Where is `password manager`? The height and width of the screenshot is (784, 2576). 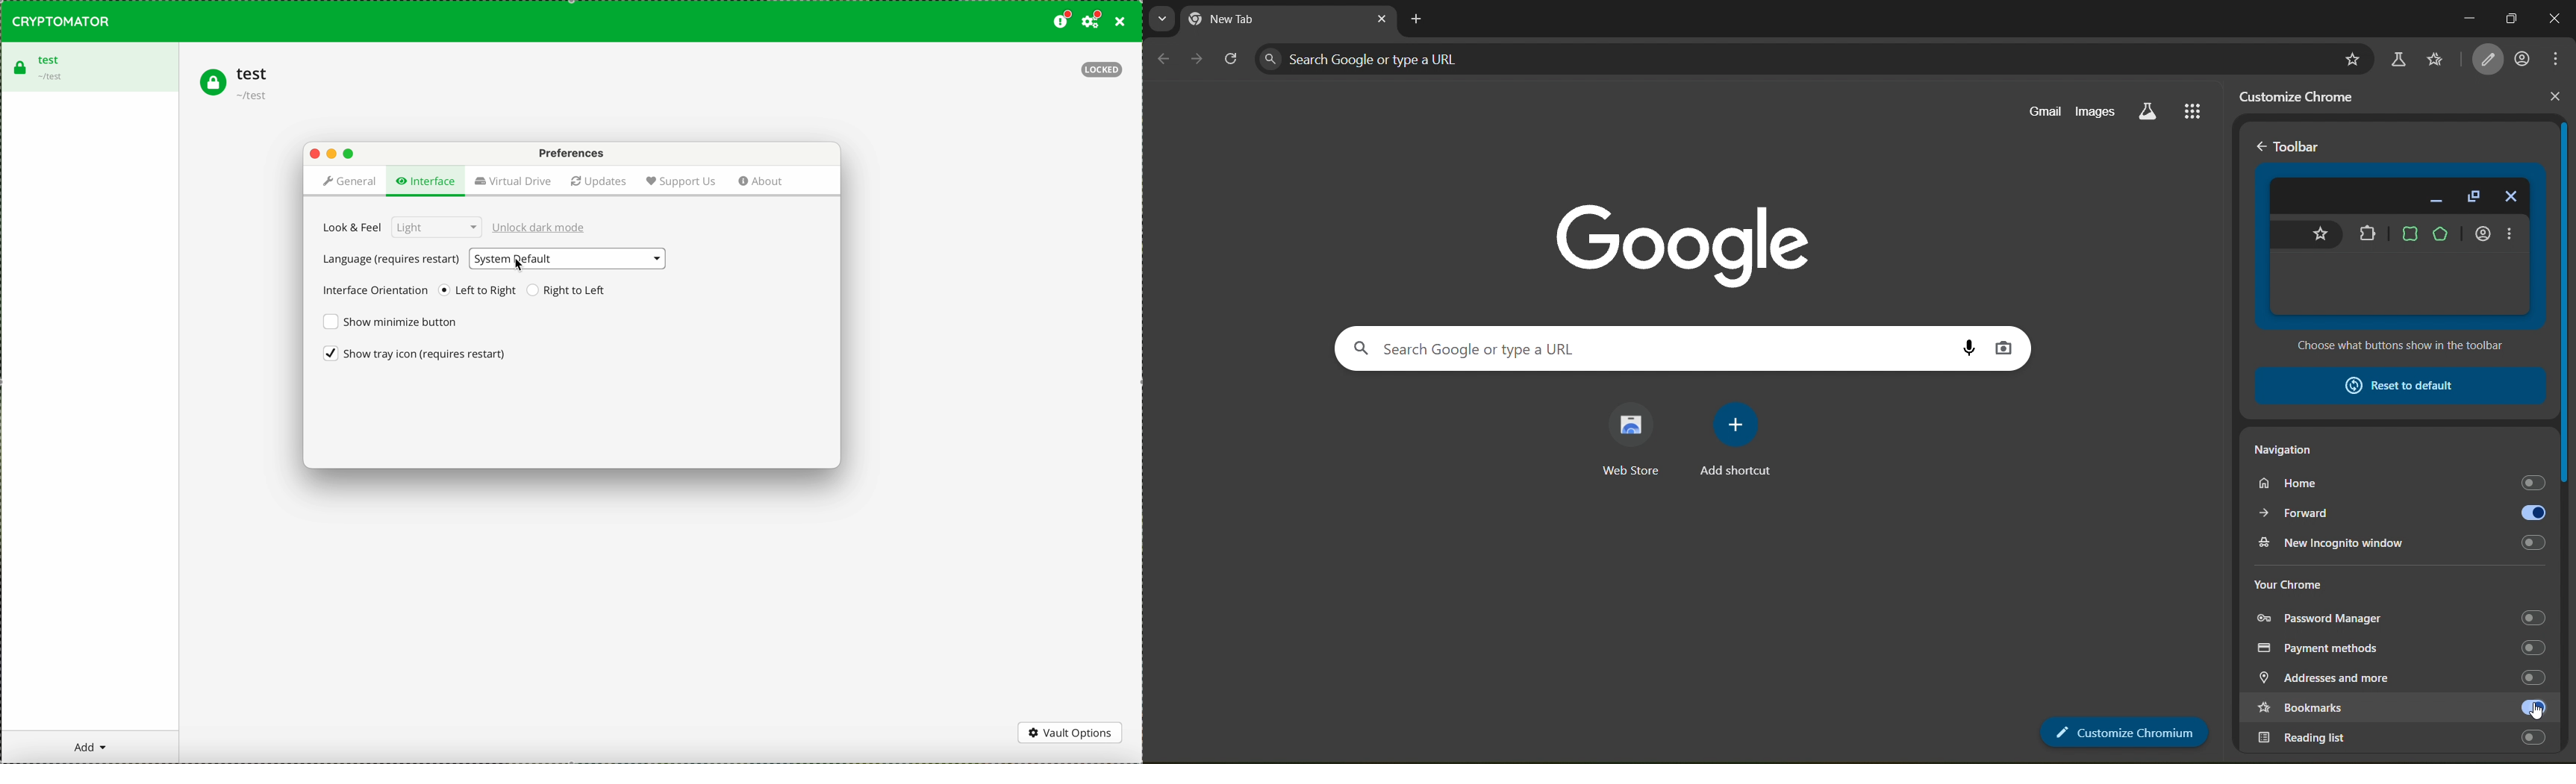
password manager is located at coordinates (2402, 615).